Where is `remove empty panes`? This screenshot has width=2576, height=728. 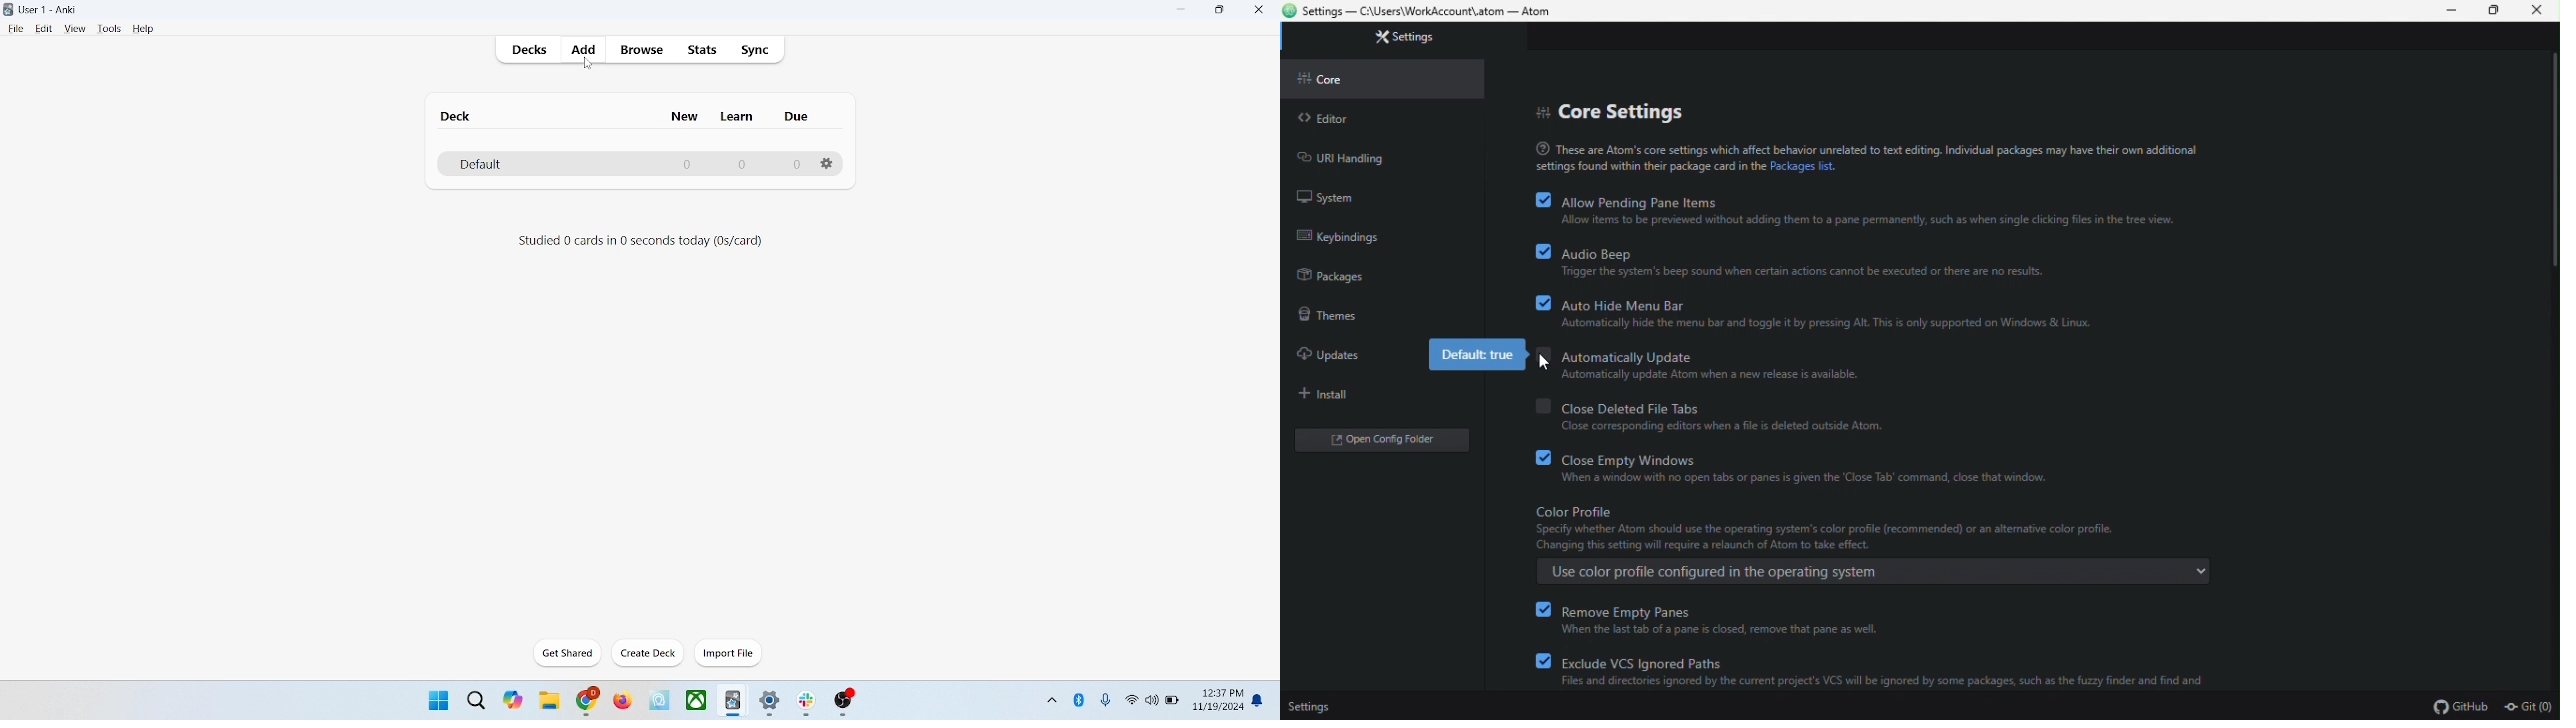 remove empty panes is located at coordinates (1711, 620).